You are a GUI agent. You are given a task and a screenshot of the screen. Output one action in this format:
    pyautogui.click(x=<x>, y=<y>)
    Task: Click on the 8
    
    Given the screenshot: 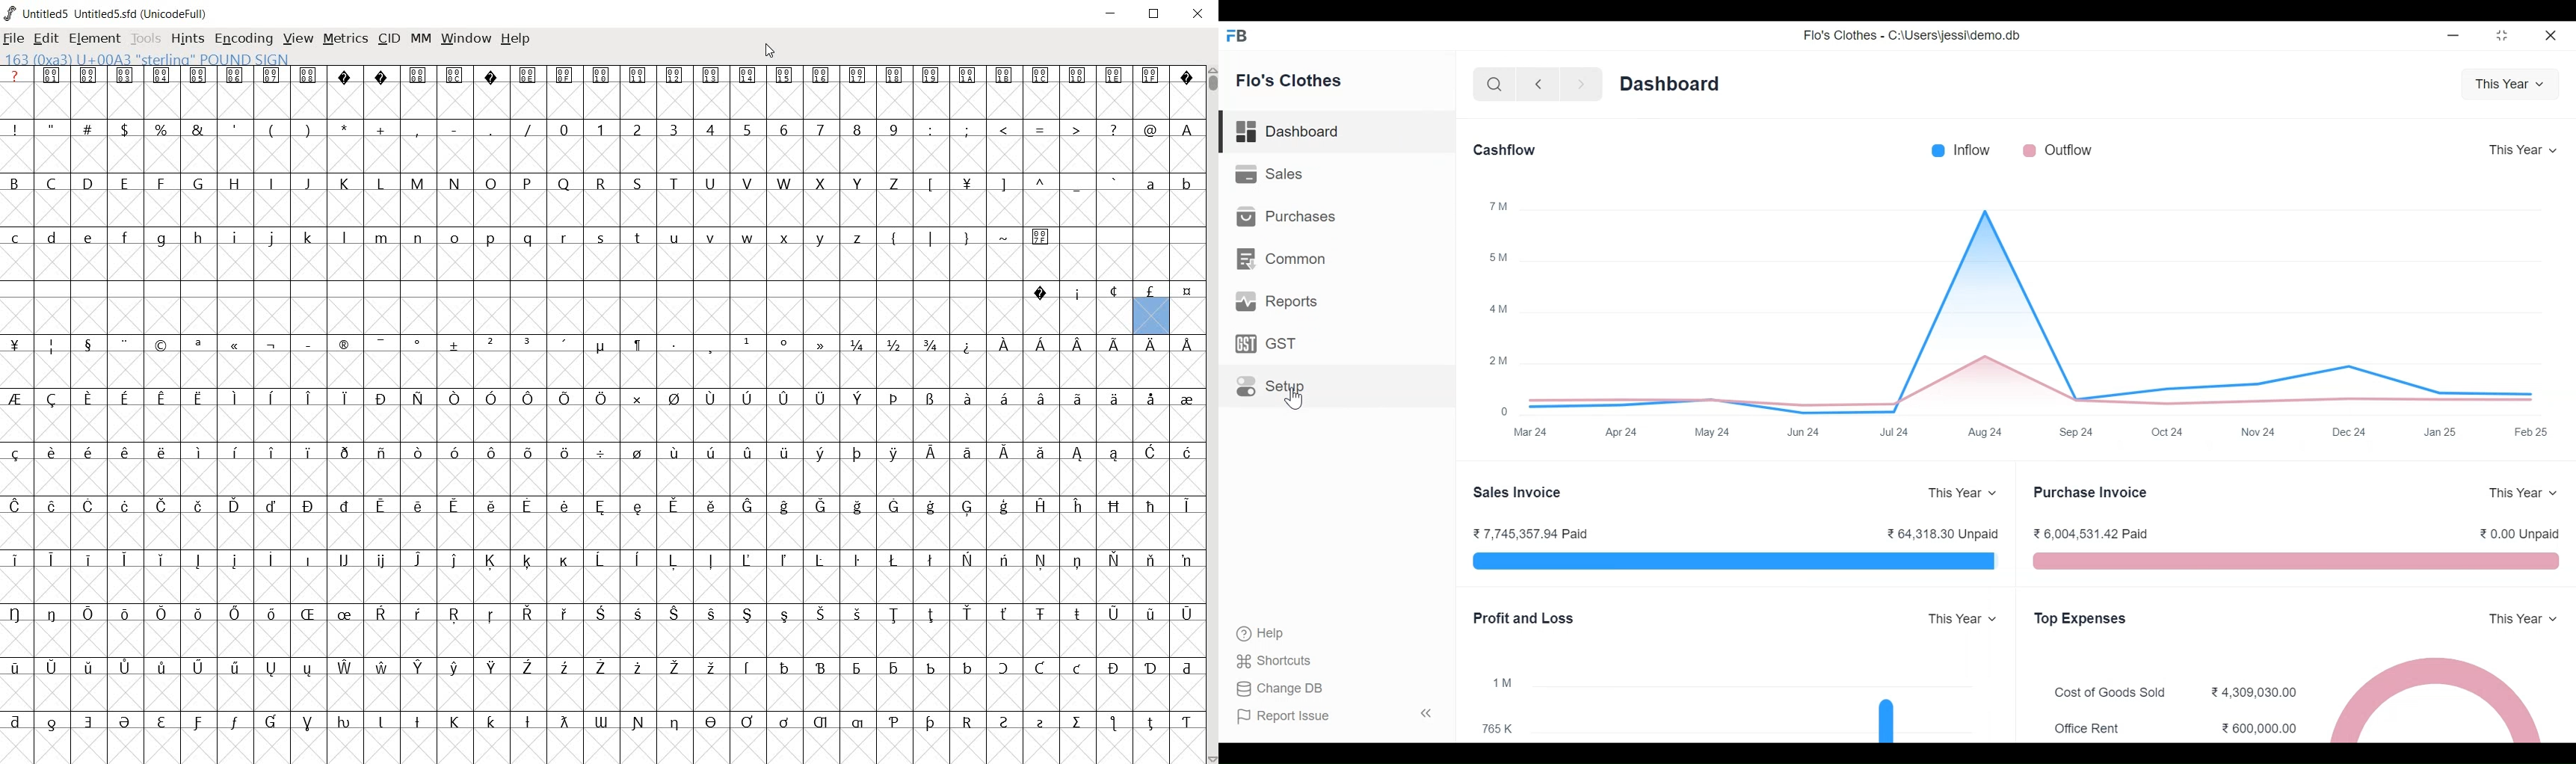 What is the action you would take?
    pyautogui.click(x=856, y=130)
    